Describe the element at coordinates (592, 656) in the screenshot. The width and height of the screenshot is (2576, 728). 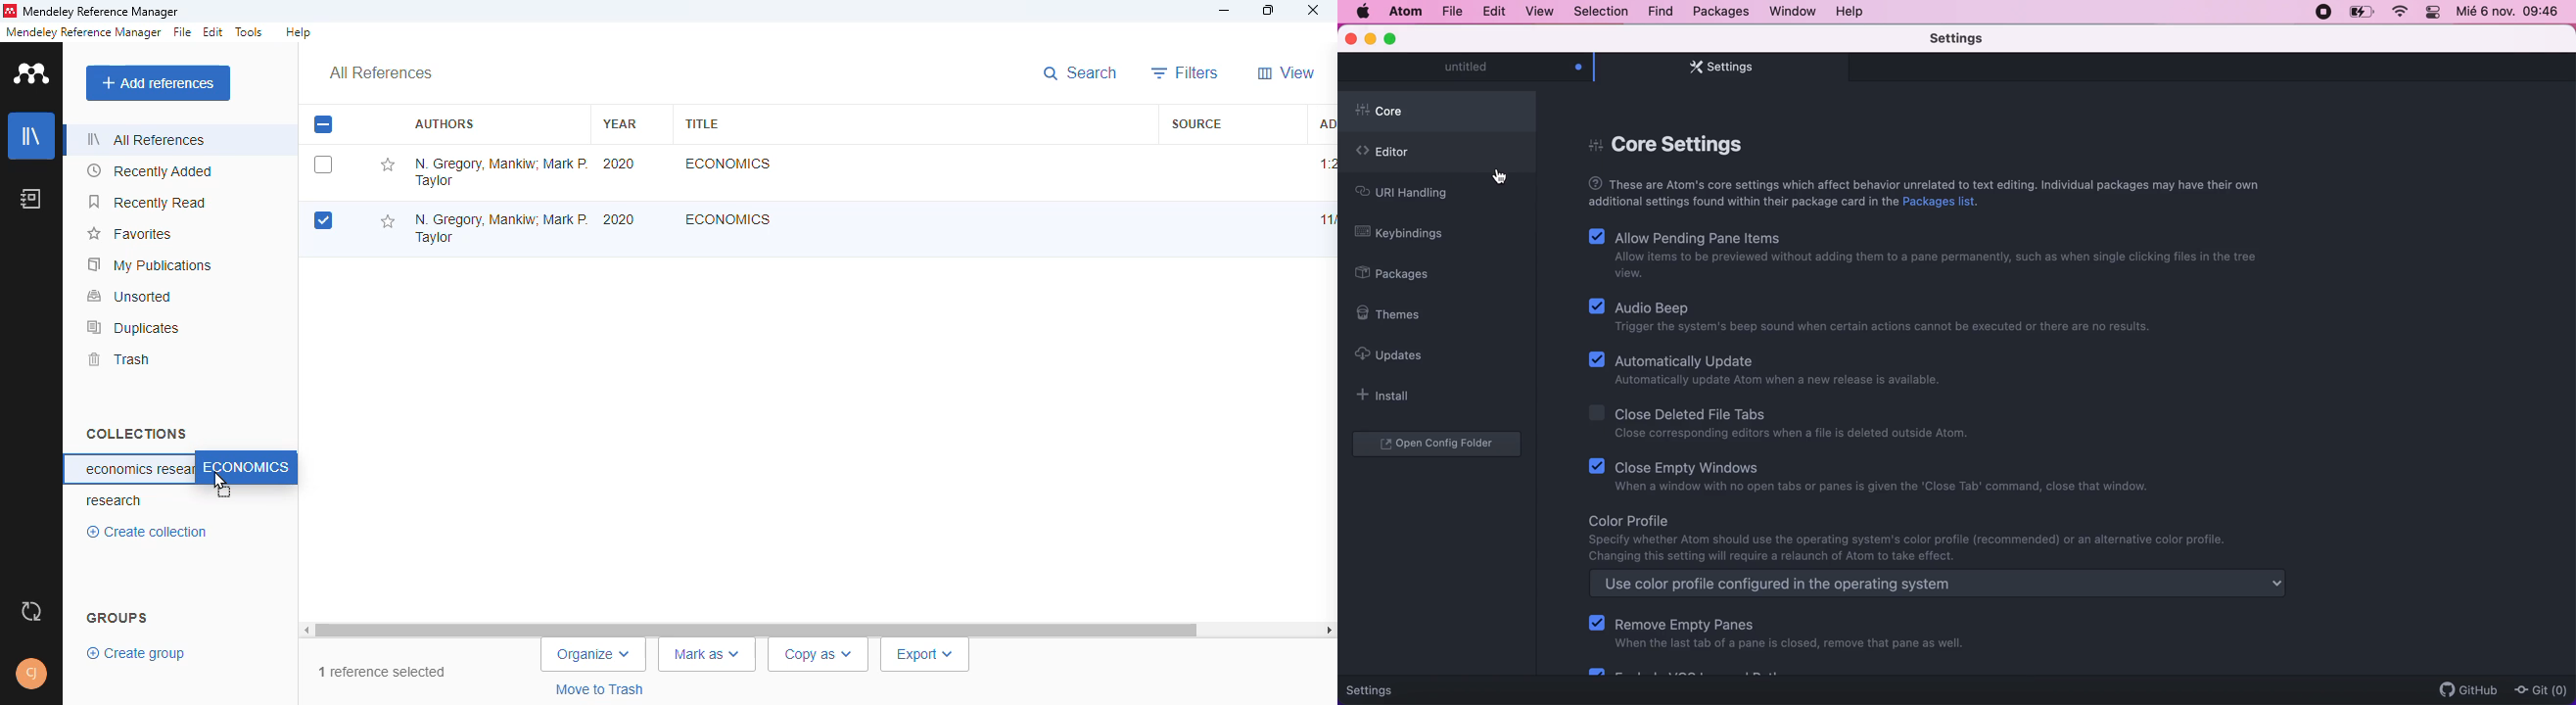
I see `organize` at that location.